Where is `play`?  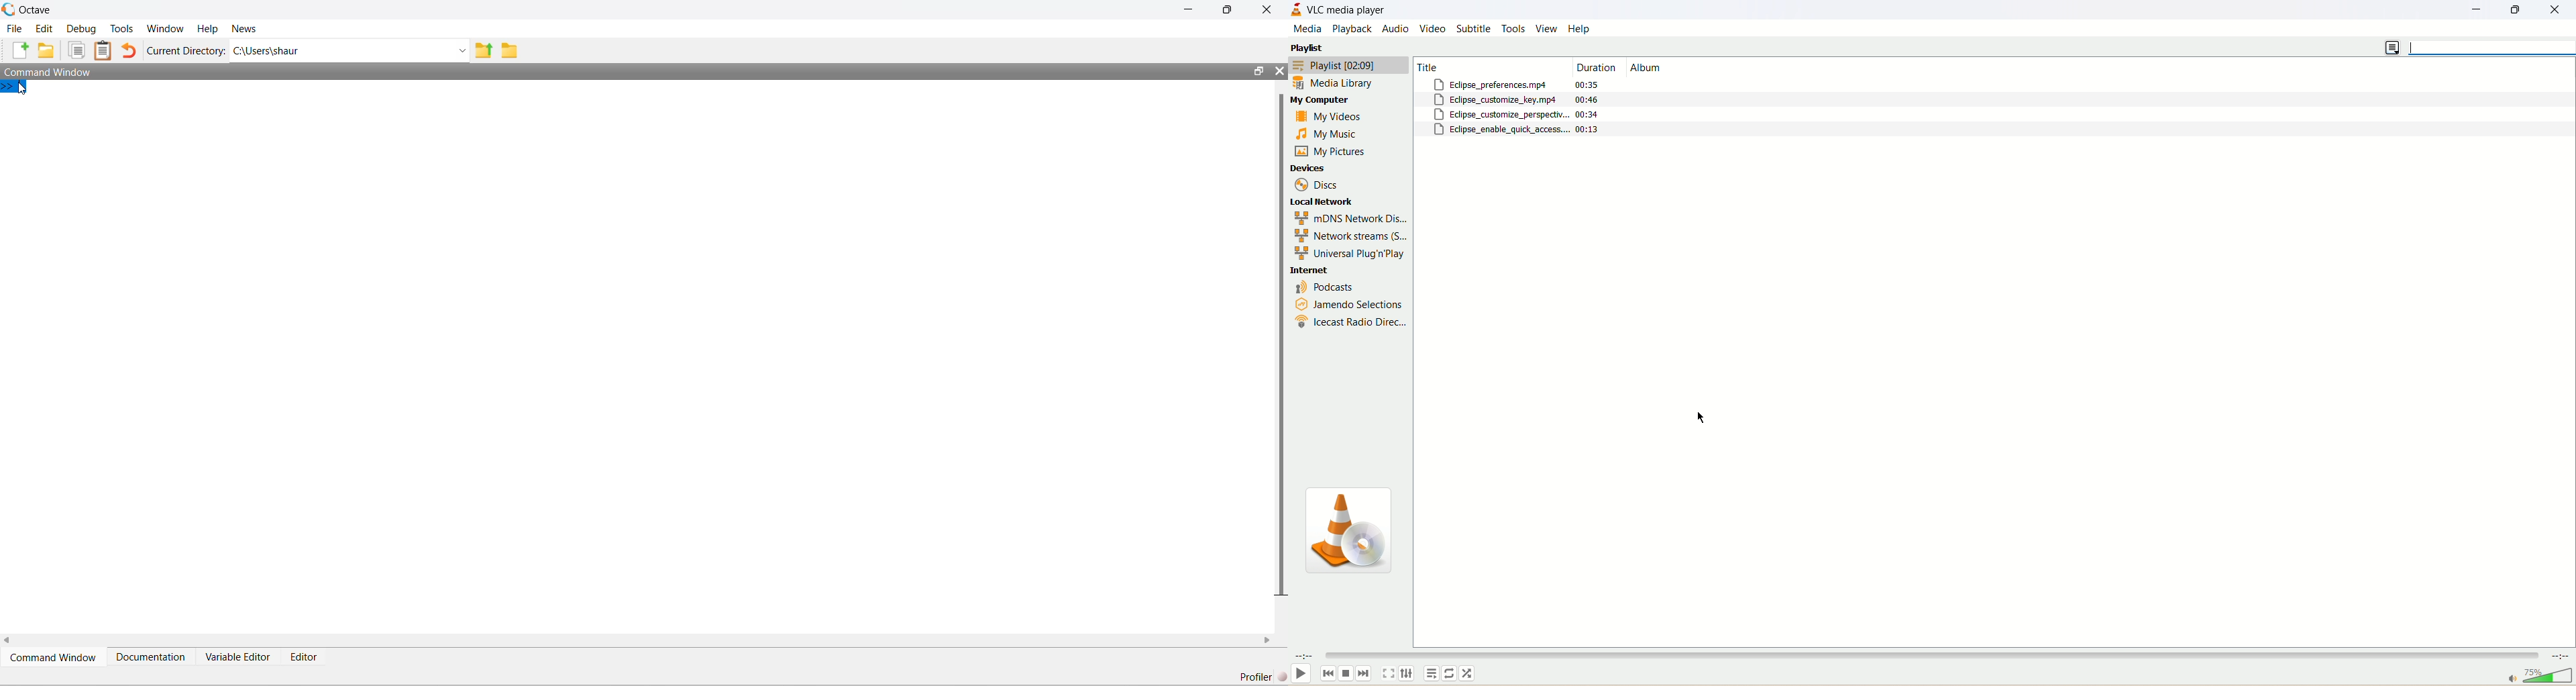 play is located at coordinates (1303, 674).